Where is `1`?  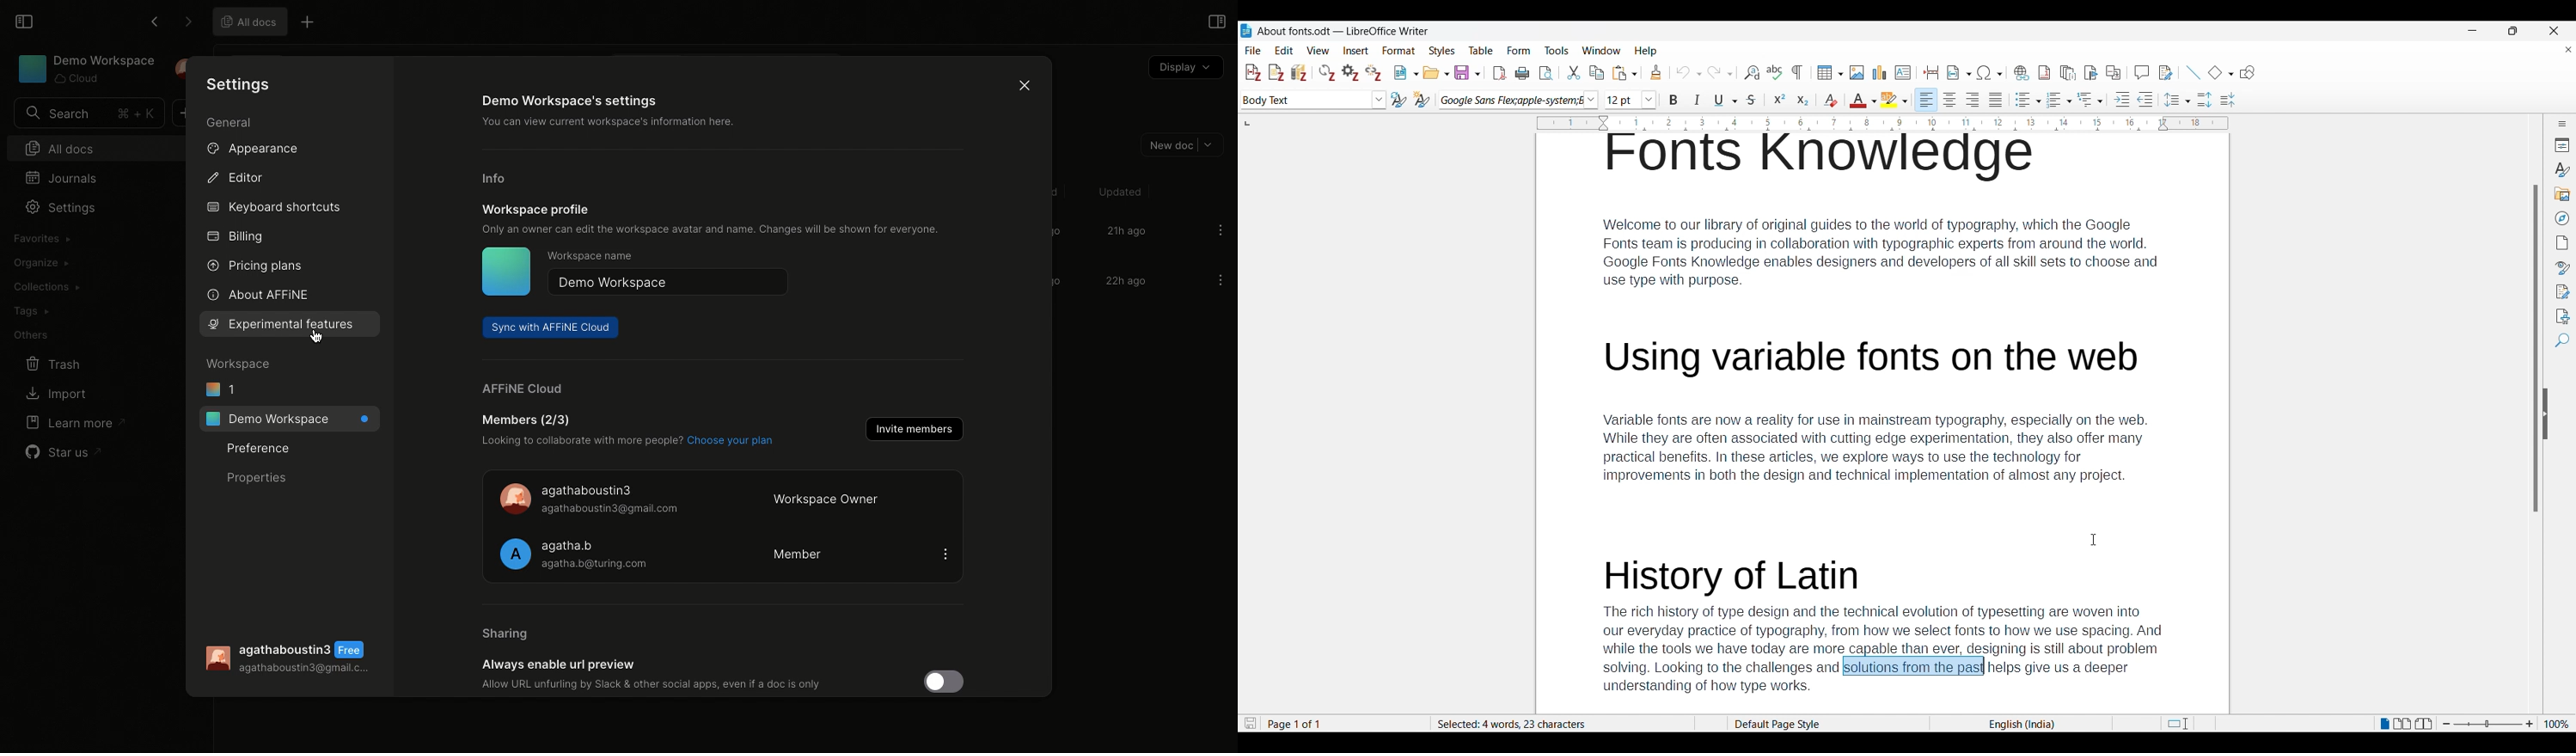
1 is located at coordinates (221, 388).